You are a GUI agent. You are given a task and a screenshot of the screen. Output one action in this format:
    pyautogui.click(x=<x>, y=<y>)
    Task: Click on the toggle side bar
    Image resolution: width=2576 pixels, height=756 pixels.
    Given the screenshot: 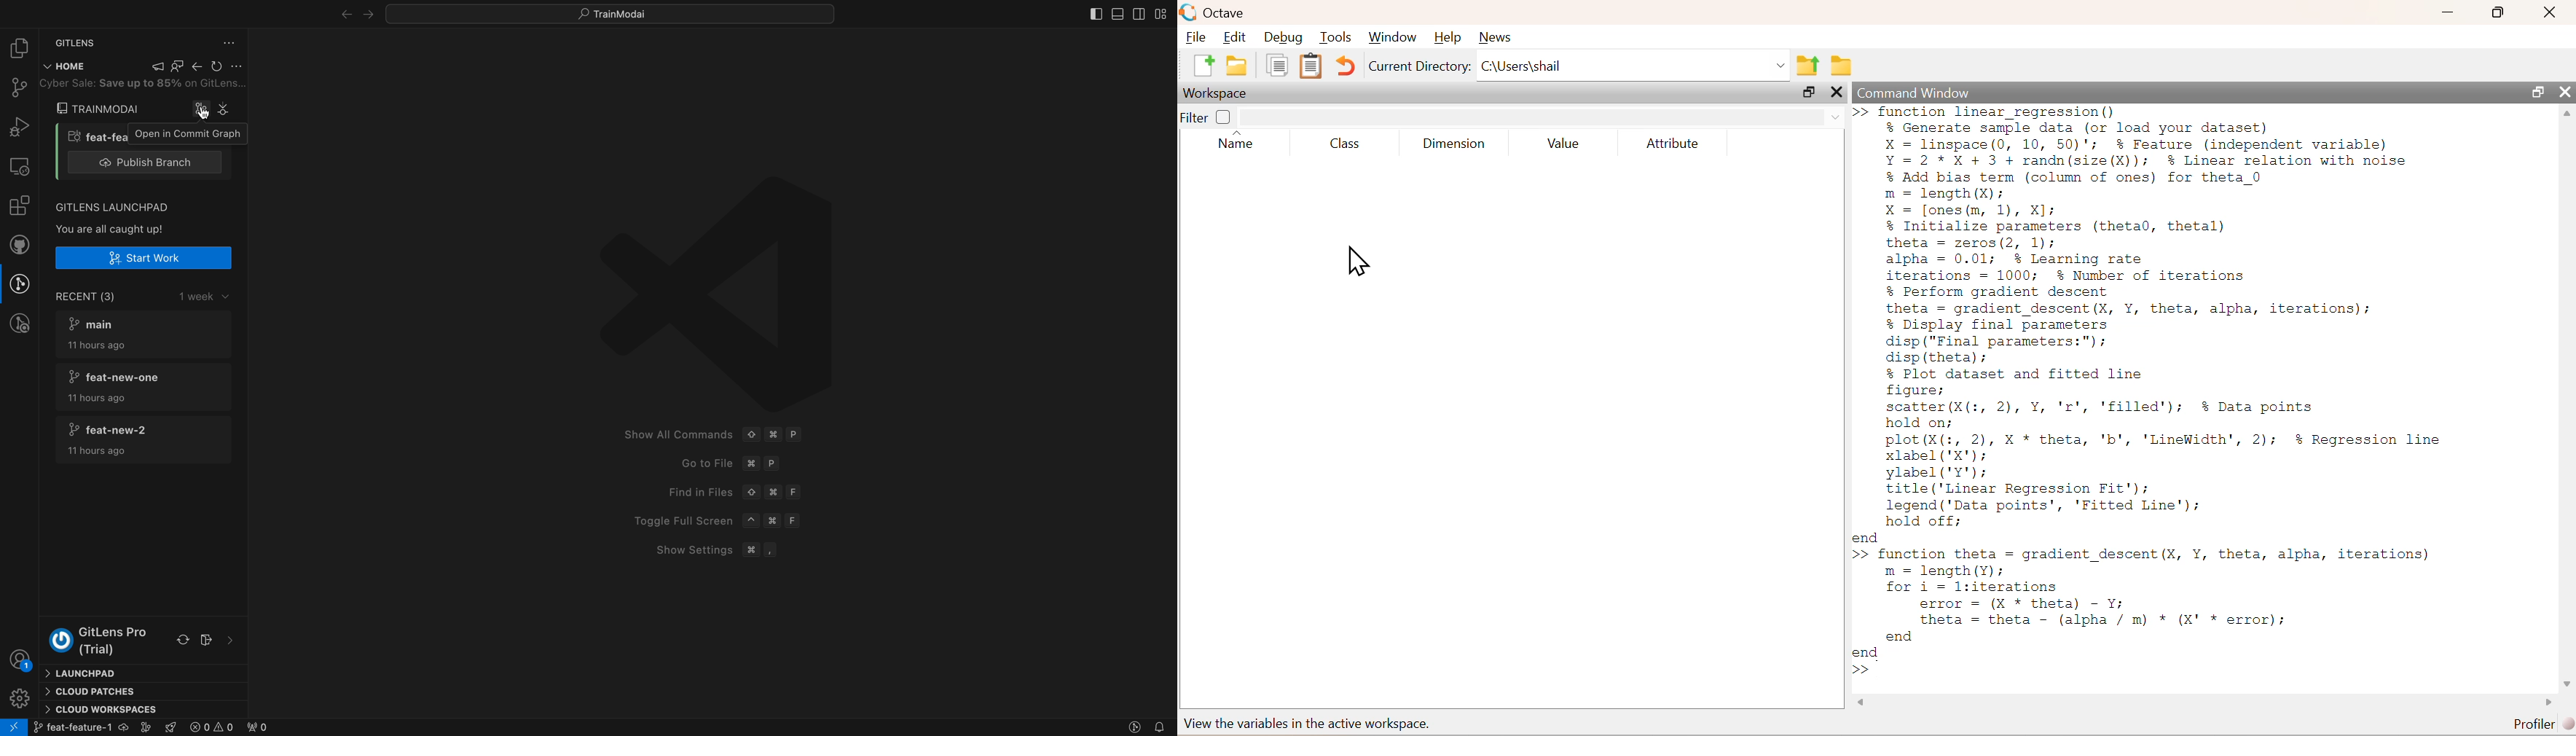 What is the action you would take?
    pyautogui.click(x=1092, y=12)
    